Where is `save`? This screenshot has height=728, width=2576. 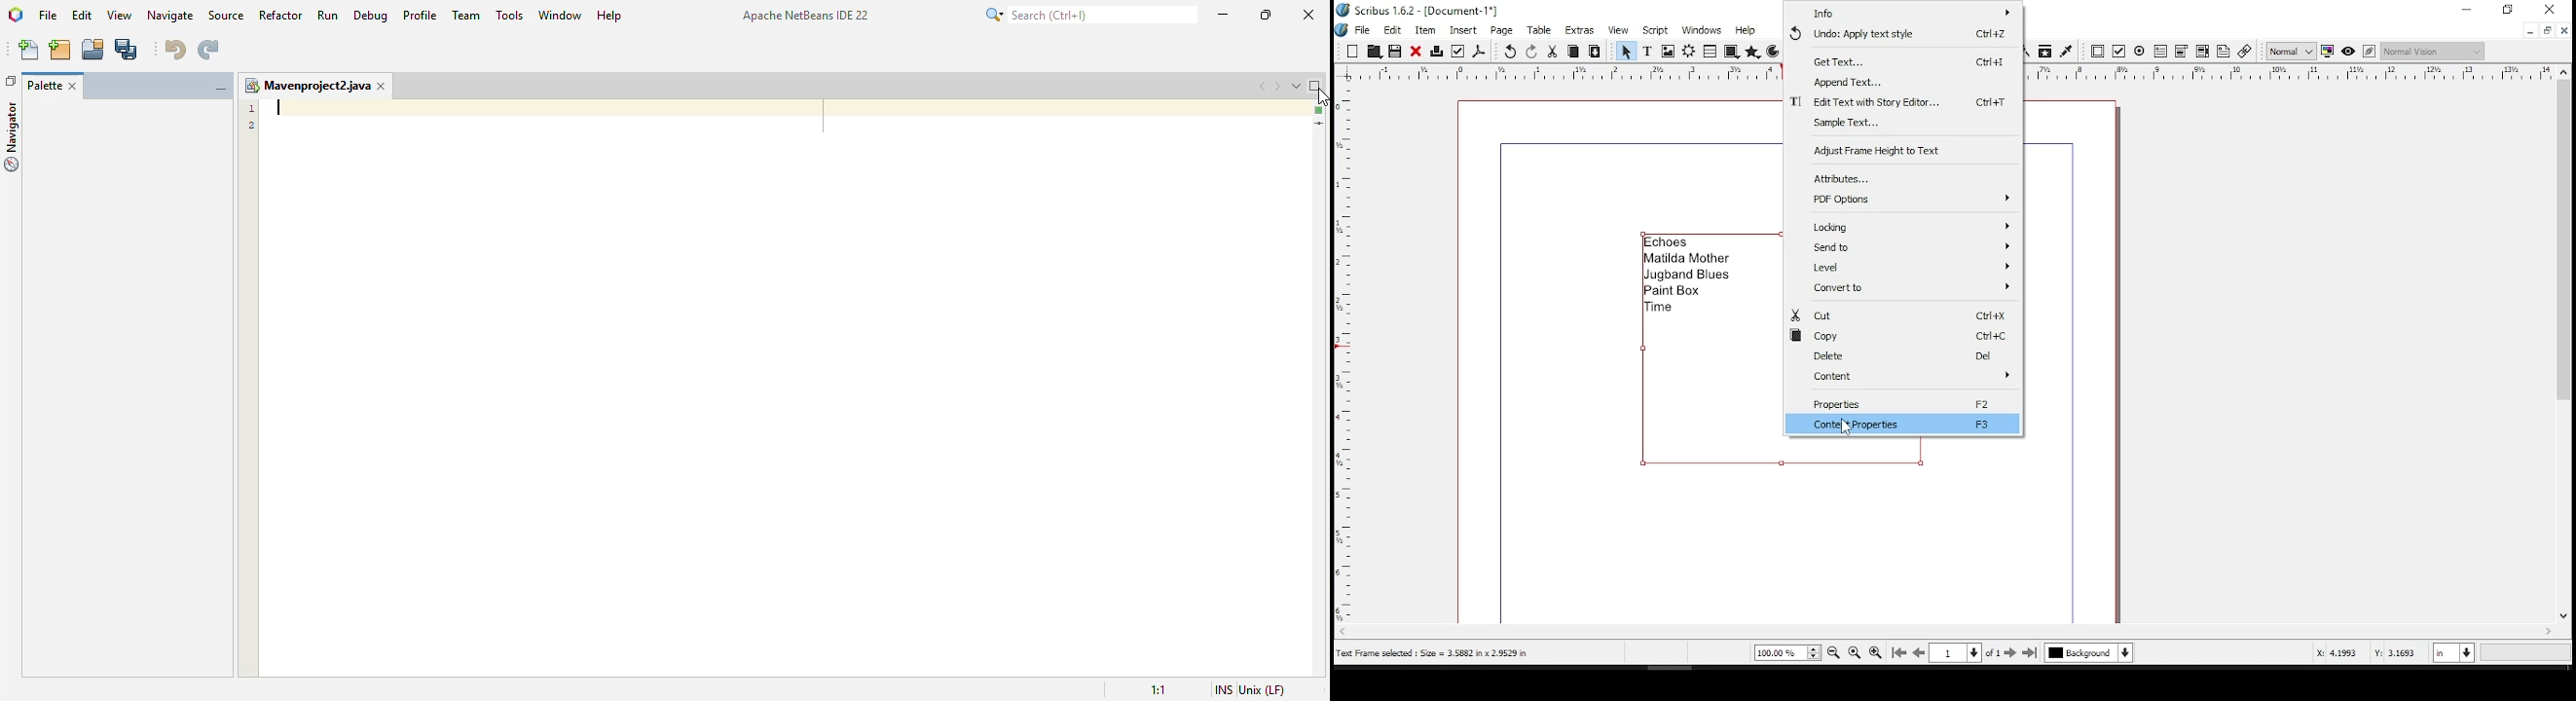 save is located at coordinates (1394, 51).